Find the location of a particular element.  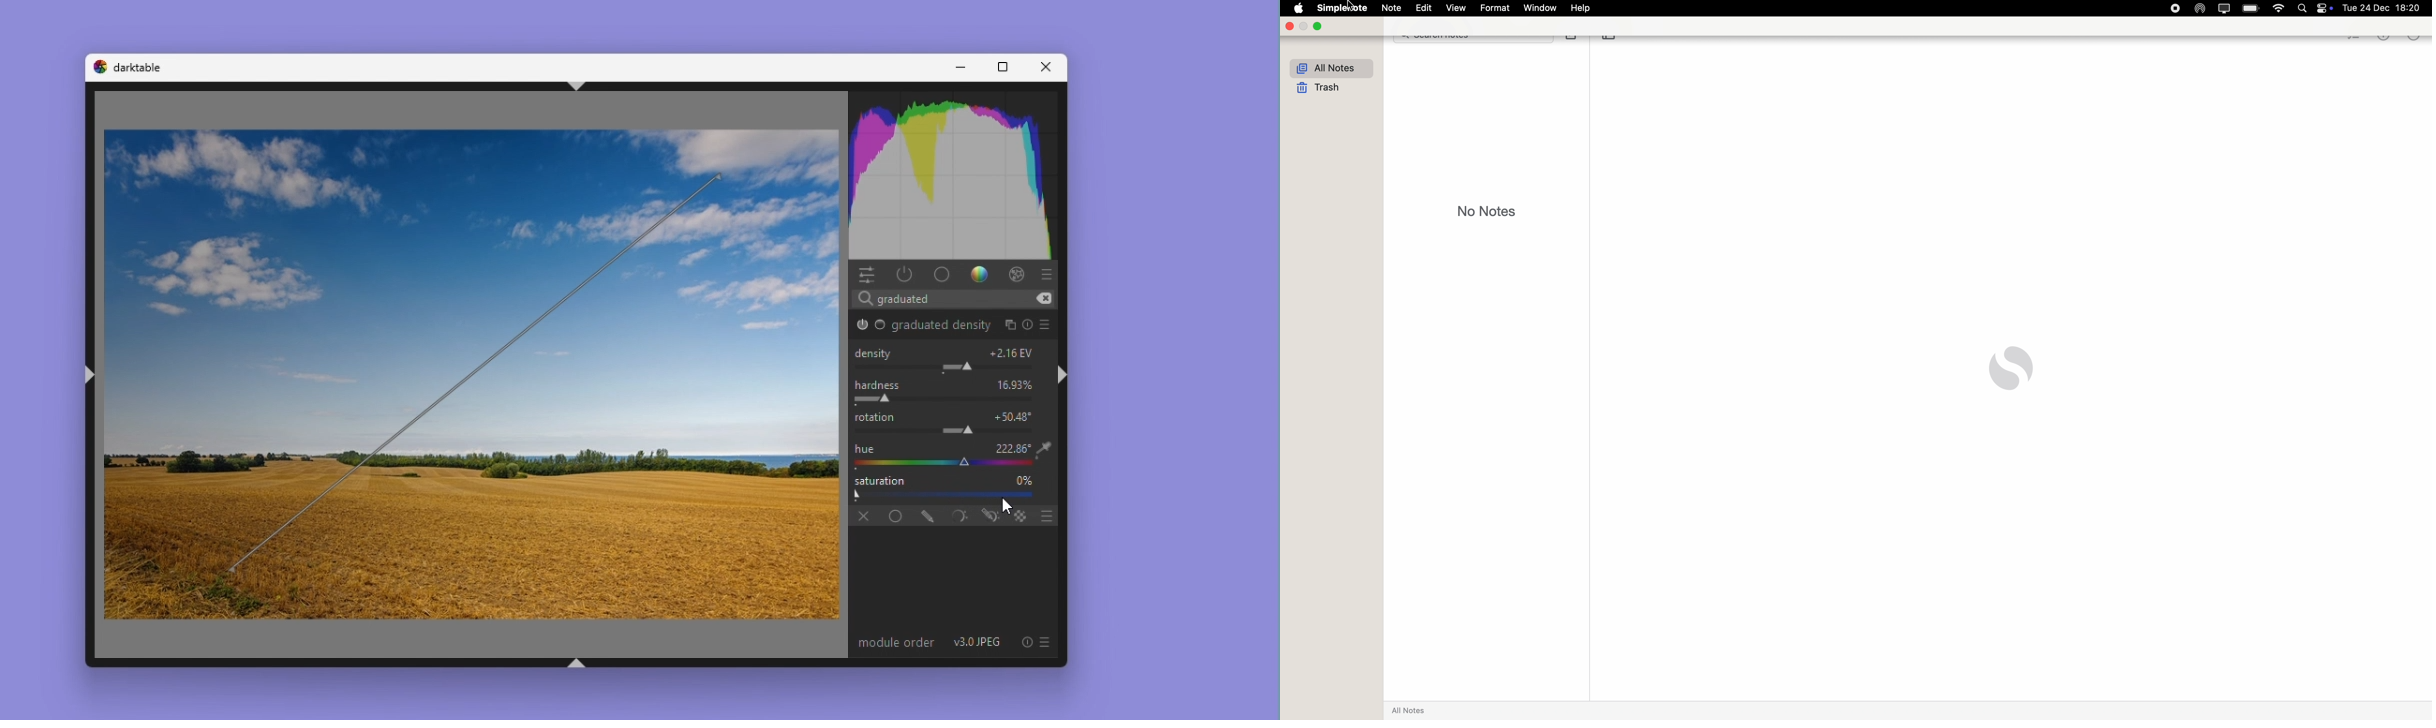

wifi is located at coordinates (2279, 9).